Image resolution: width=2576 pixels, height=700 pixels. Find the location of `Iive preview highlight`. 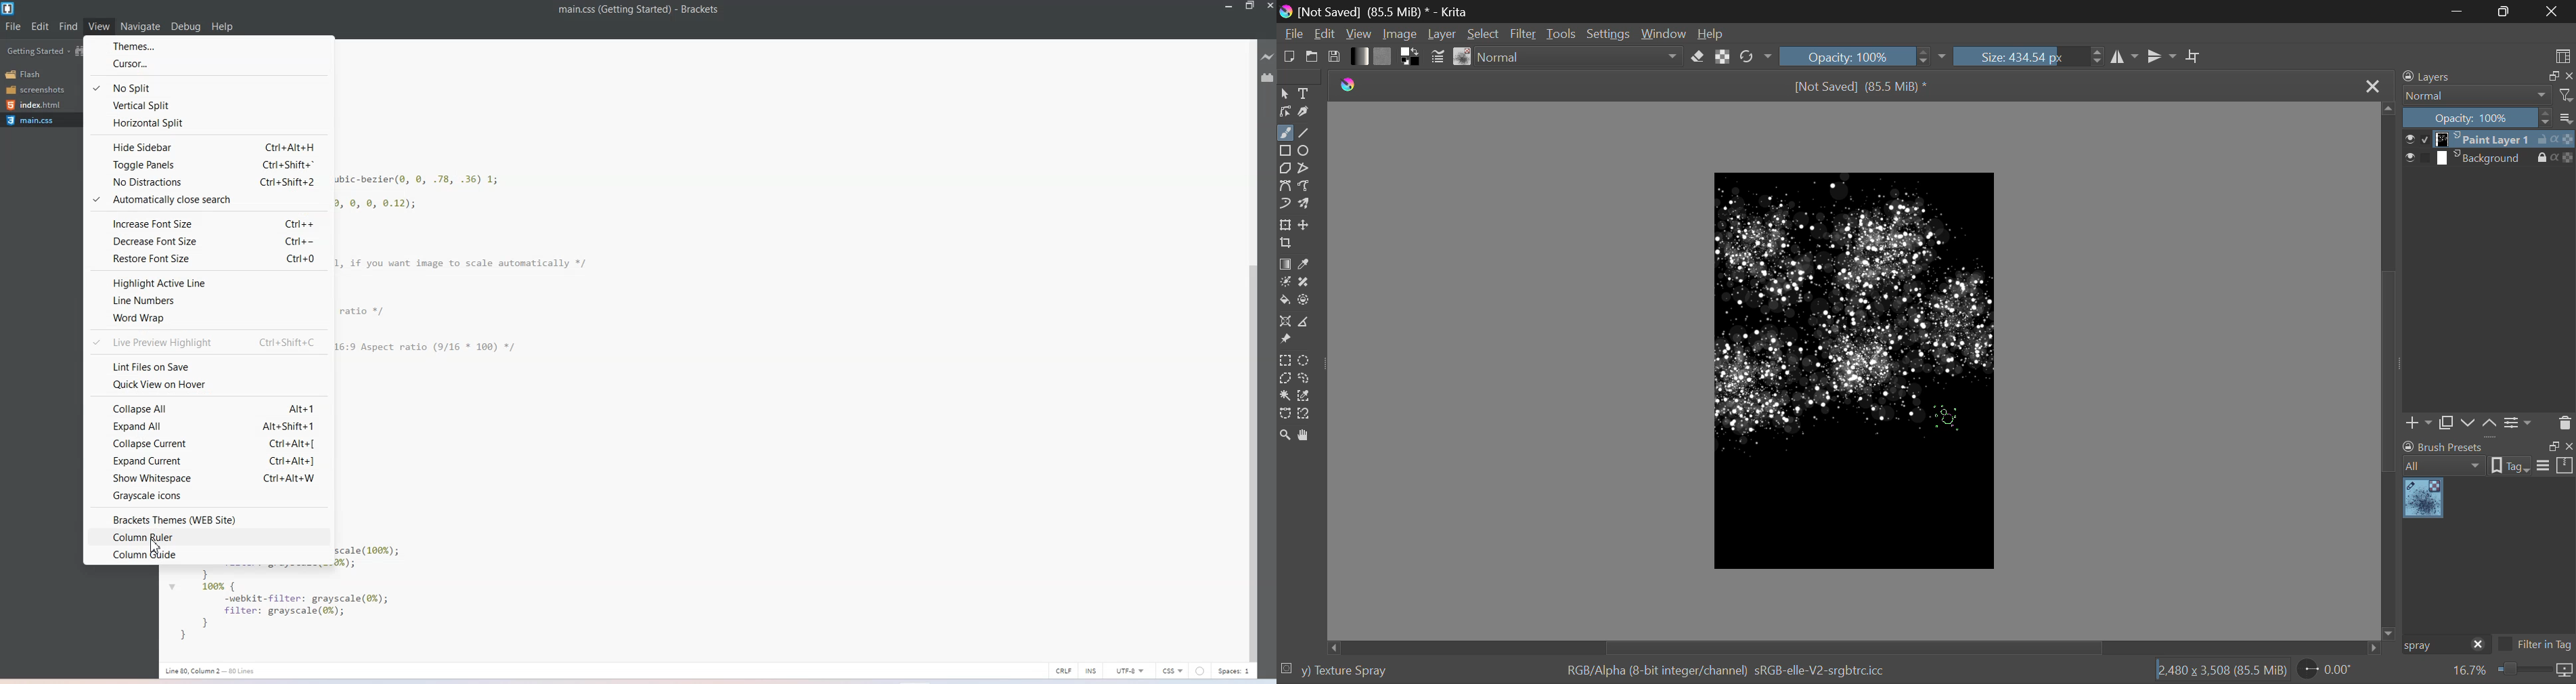

Iive preview highlight is located at coordinates (208, 343).